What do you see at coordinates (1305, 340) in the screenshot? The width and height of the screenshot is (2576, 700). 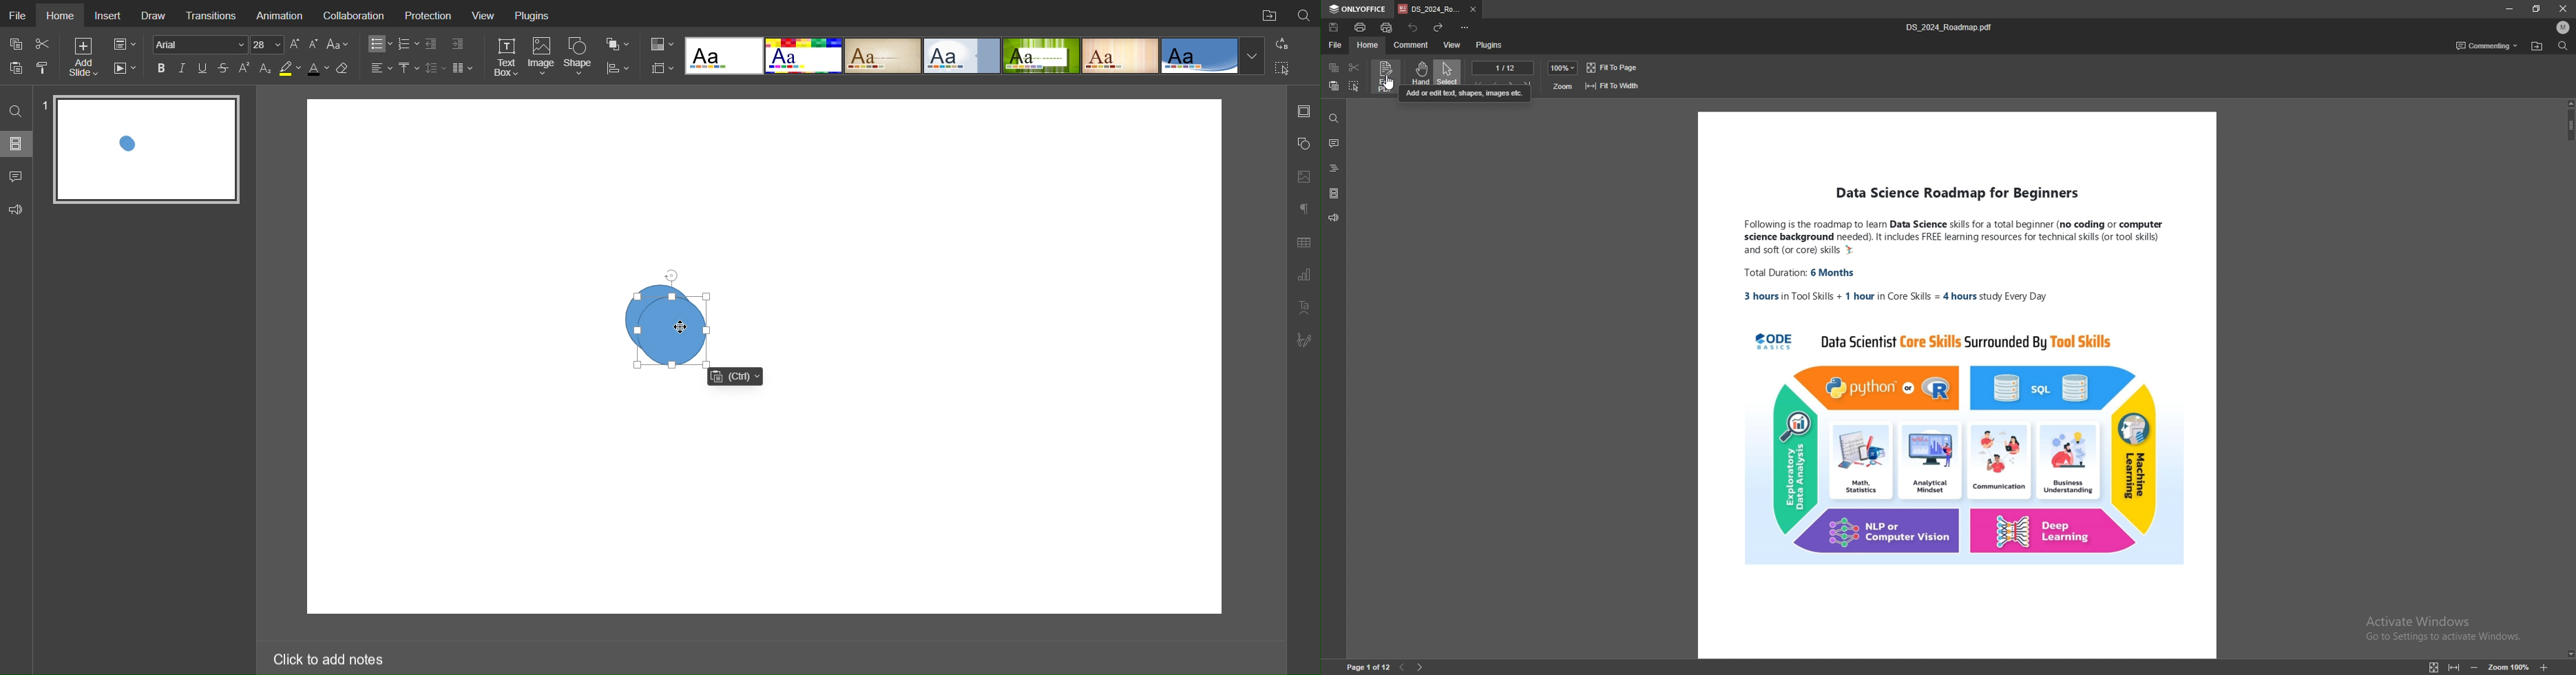 I see `Signature ` at bounding box center [1305, 340].